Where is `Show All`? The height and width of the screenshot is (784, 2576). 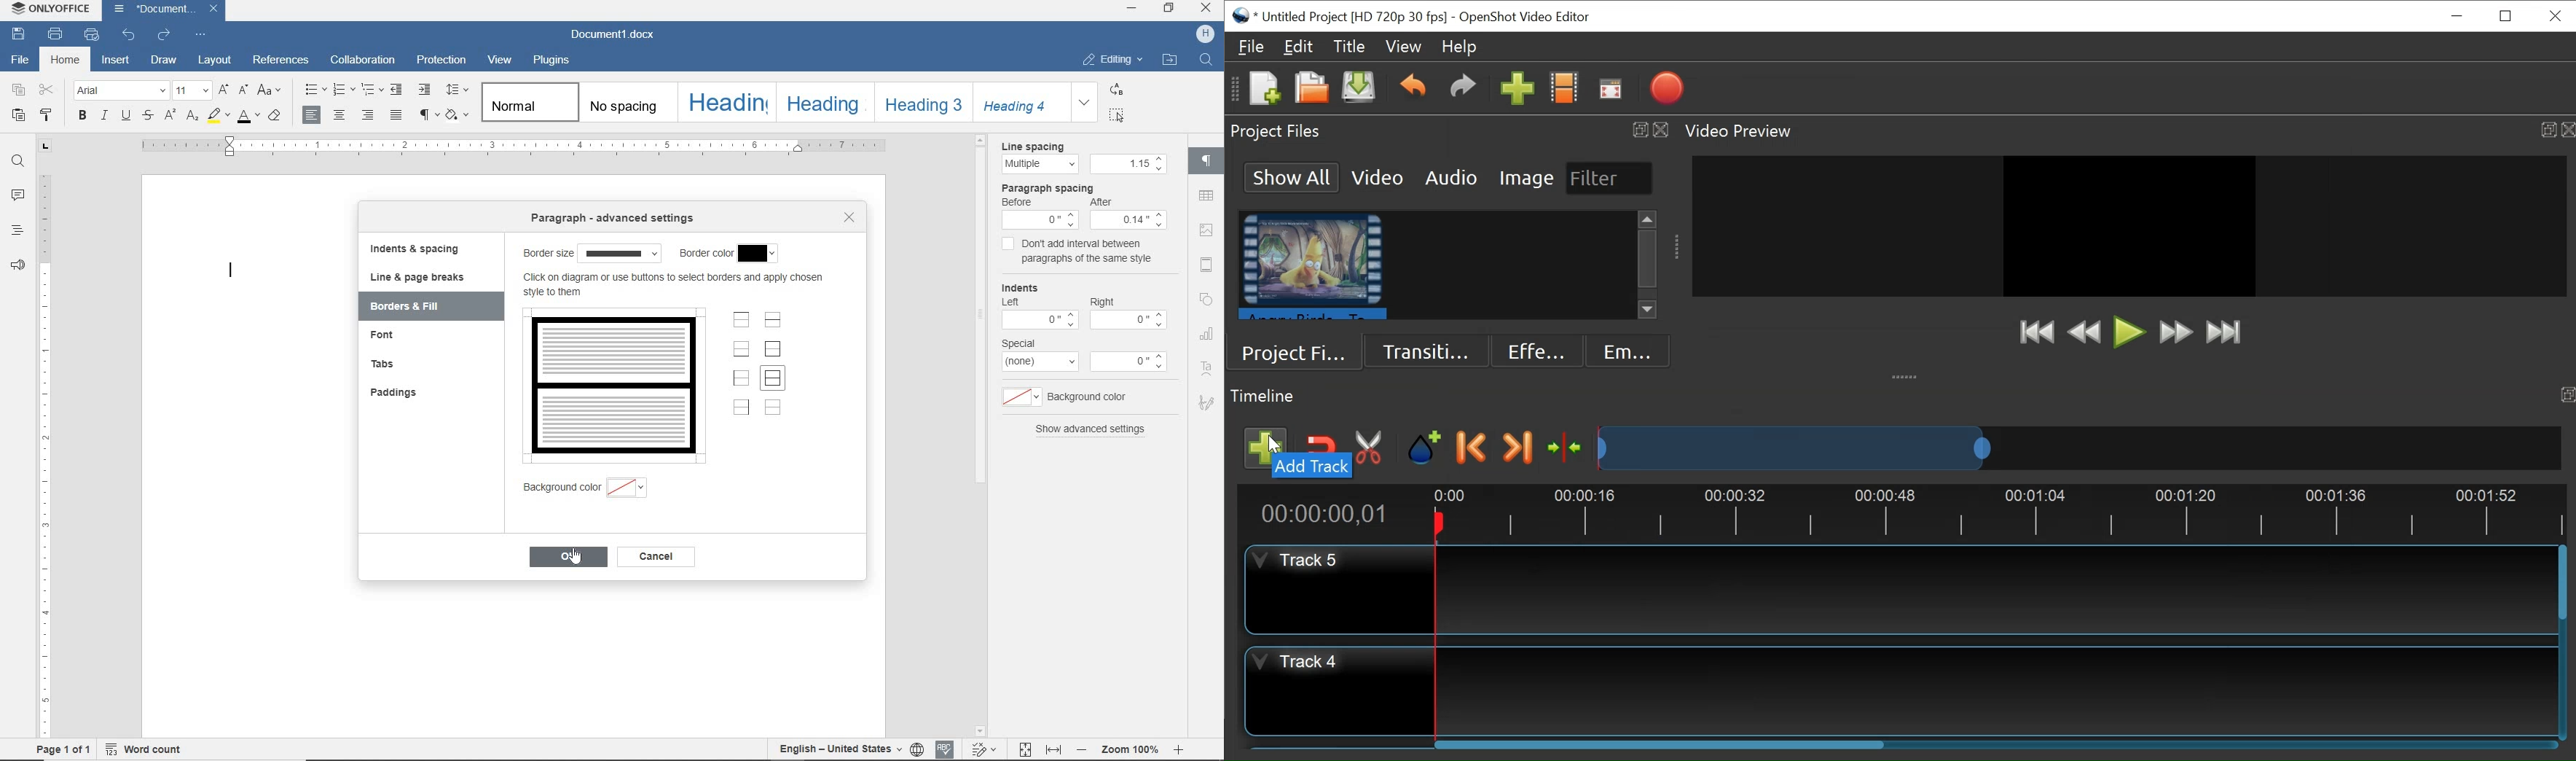
Show All is located at coordinates (1292, 177).